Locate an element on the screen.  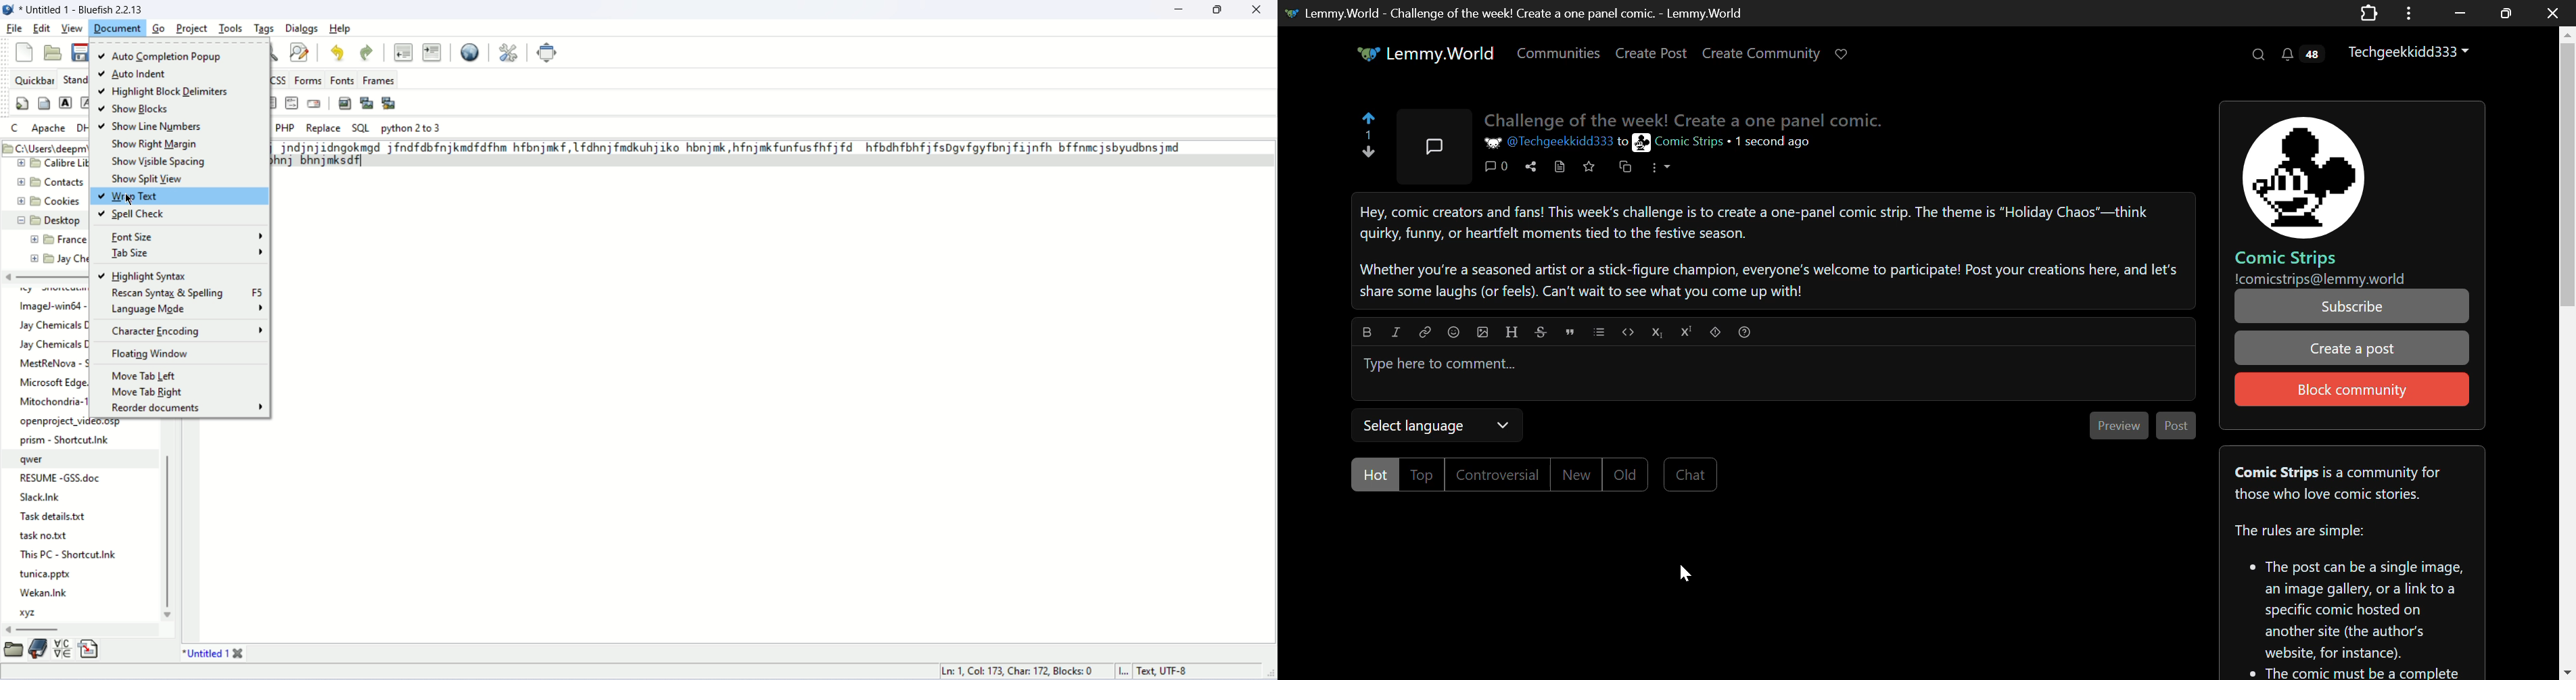
CSS is located at coordinates (280, 80).